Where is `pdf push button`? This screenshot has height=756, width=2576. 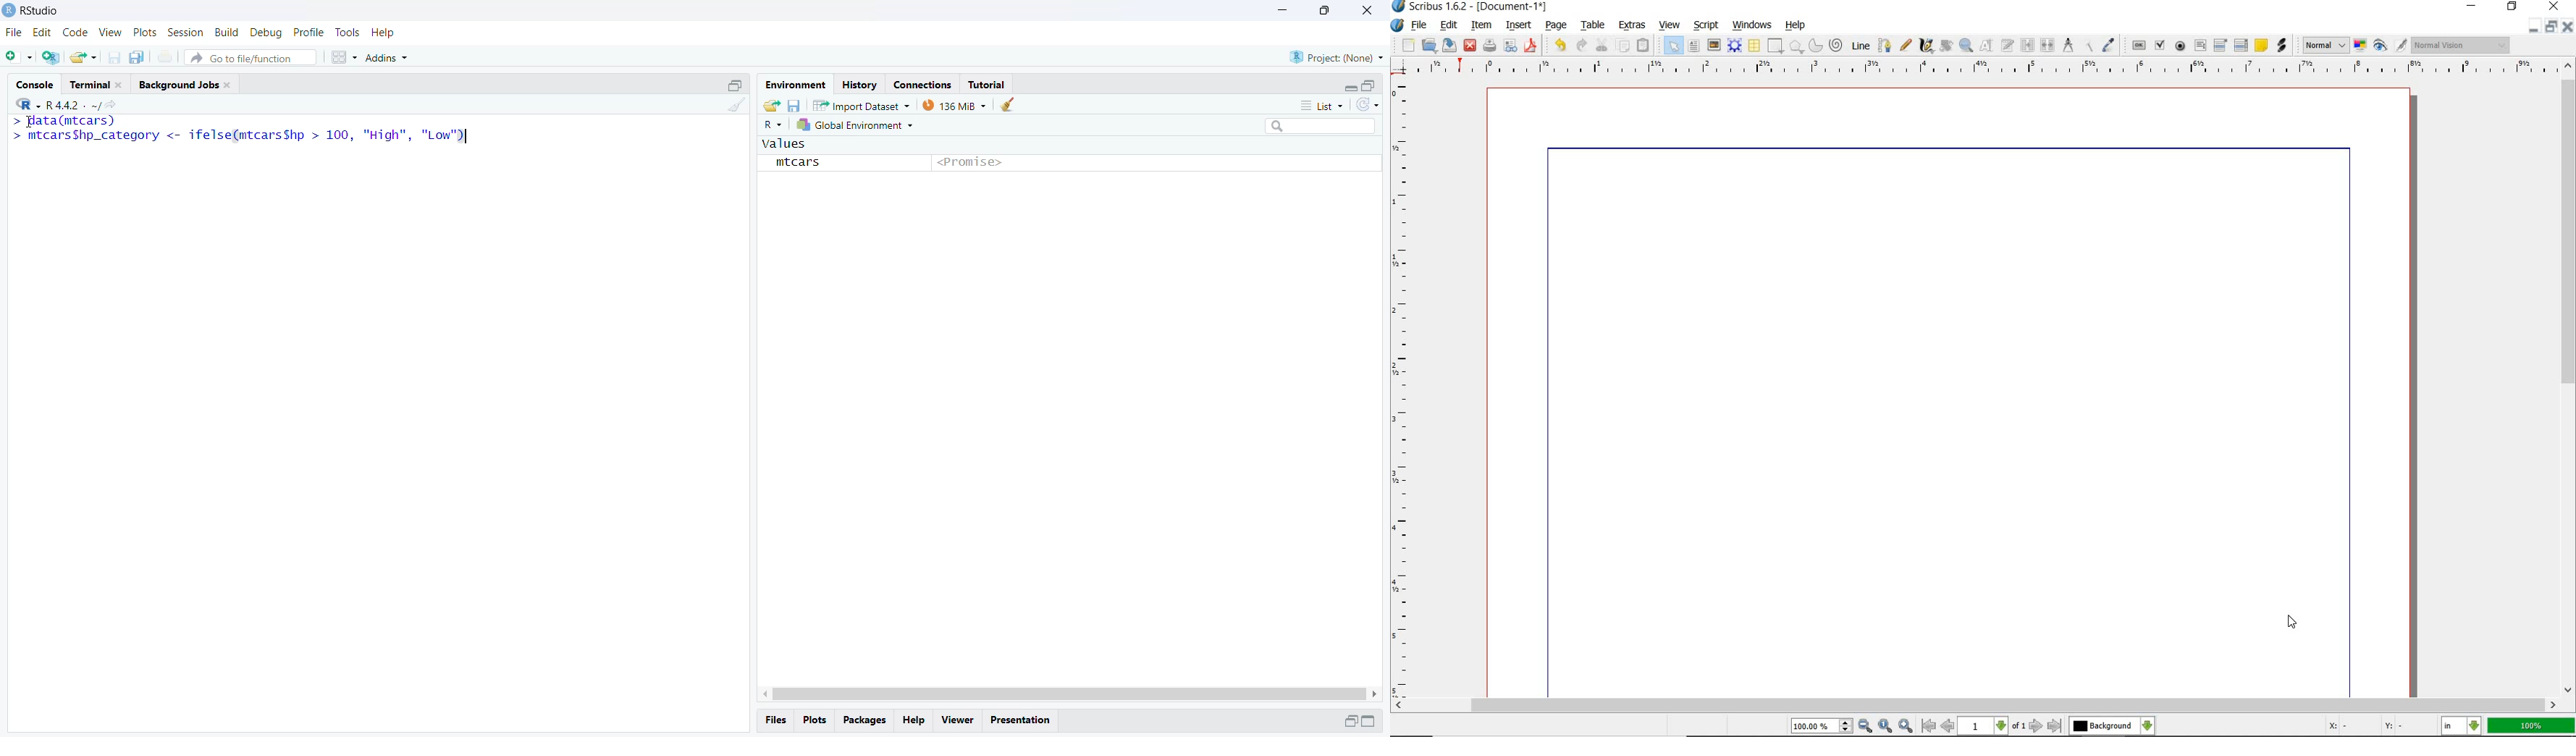
pdf push button is located at coordinates (2138, 45).